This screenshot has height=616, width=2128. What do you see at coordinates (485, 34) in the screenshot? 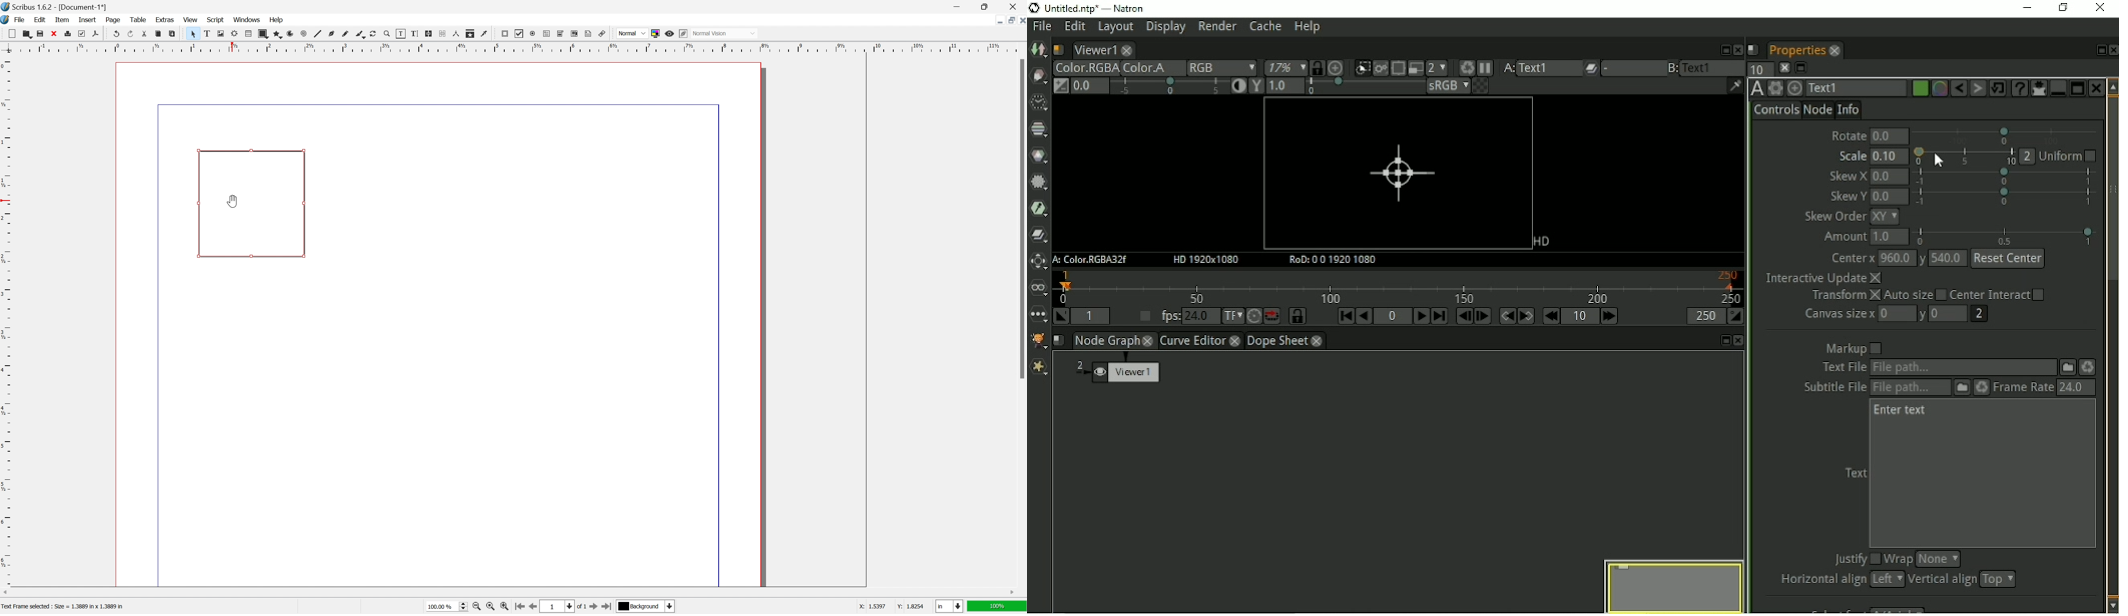
I see `eye dropper` at bounding box center [485, 34].